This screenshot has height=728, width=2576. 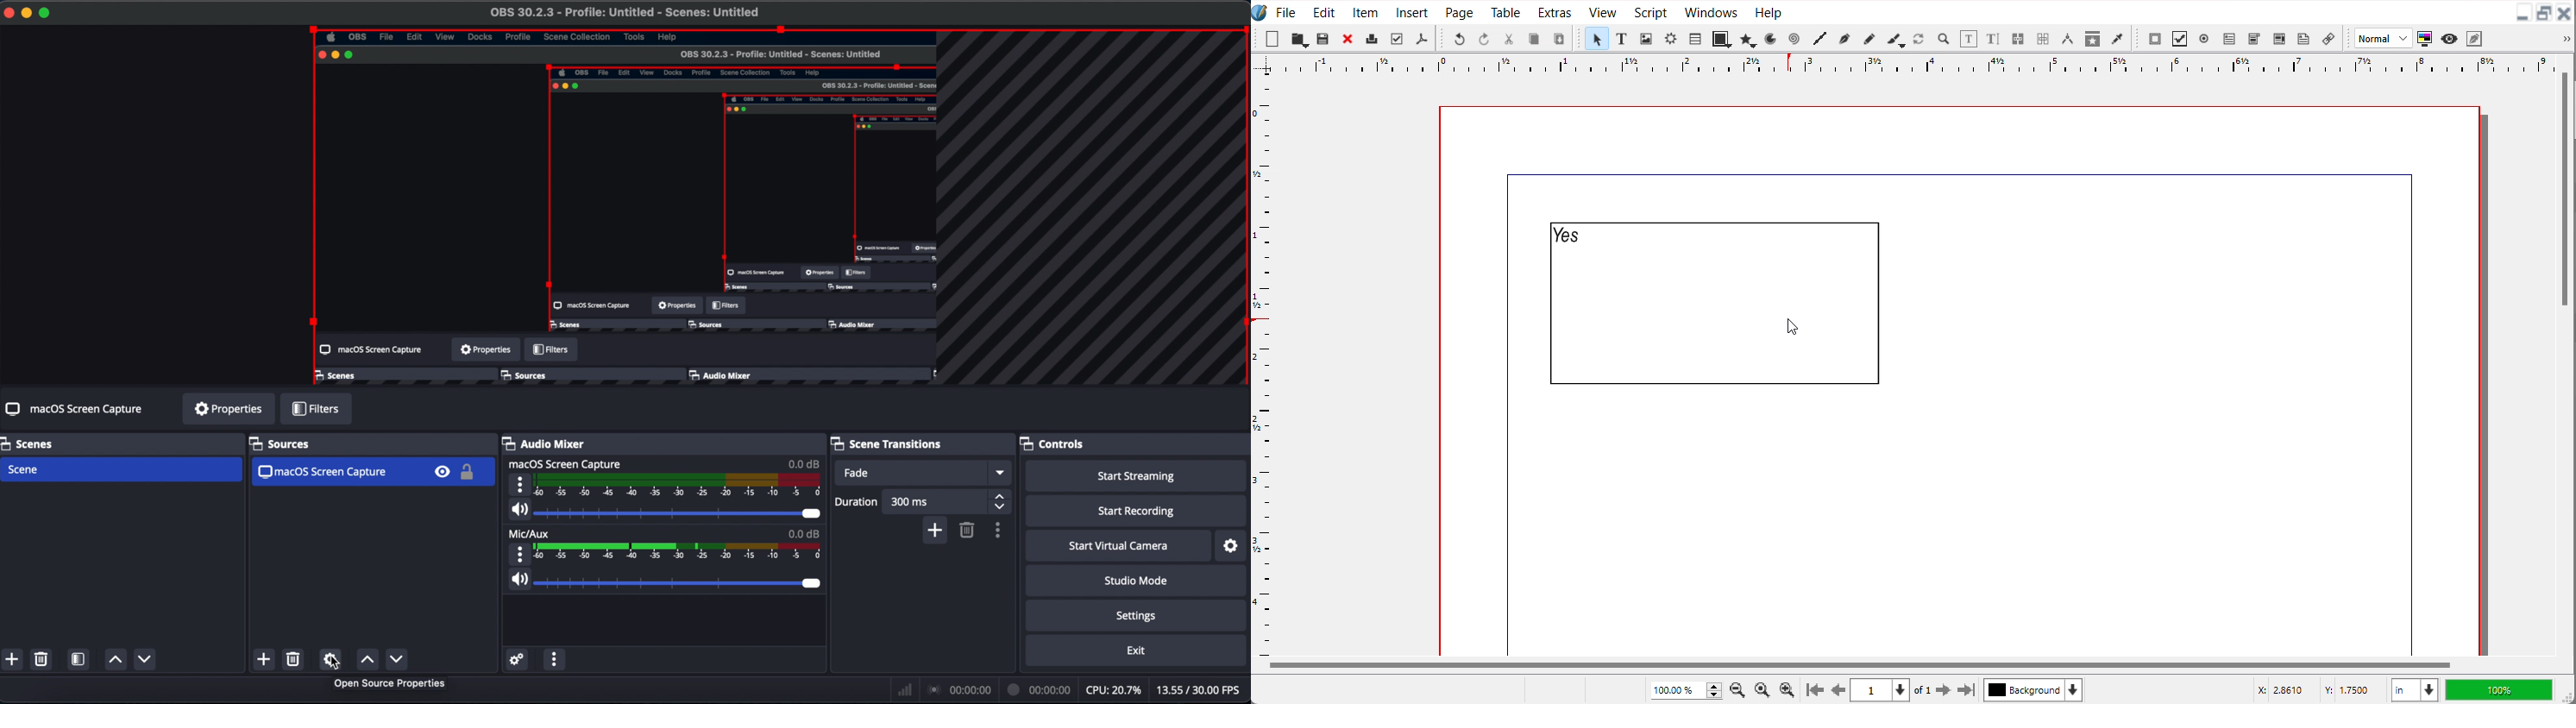 What do you see at coordinates (1085, 211) in the screenshot?
I see `overflow indicators` at bounding box center [1085, 211].